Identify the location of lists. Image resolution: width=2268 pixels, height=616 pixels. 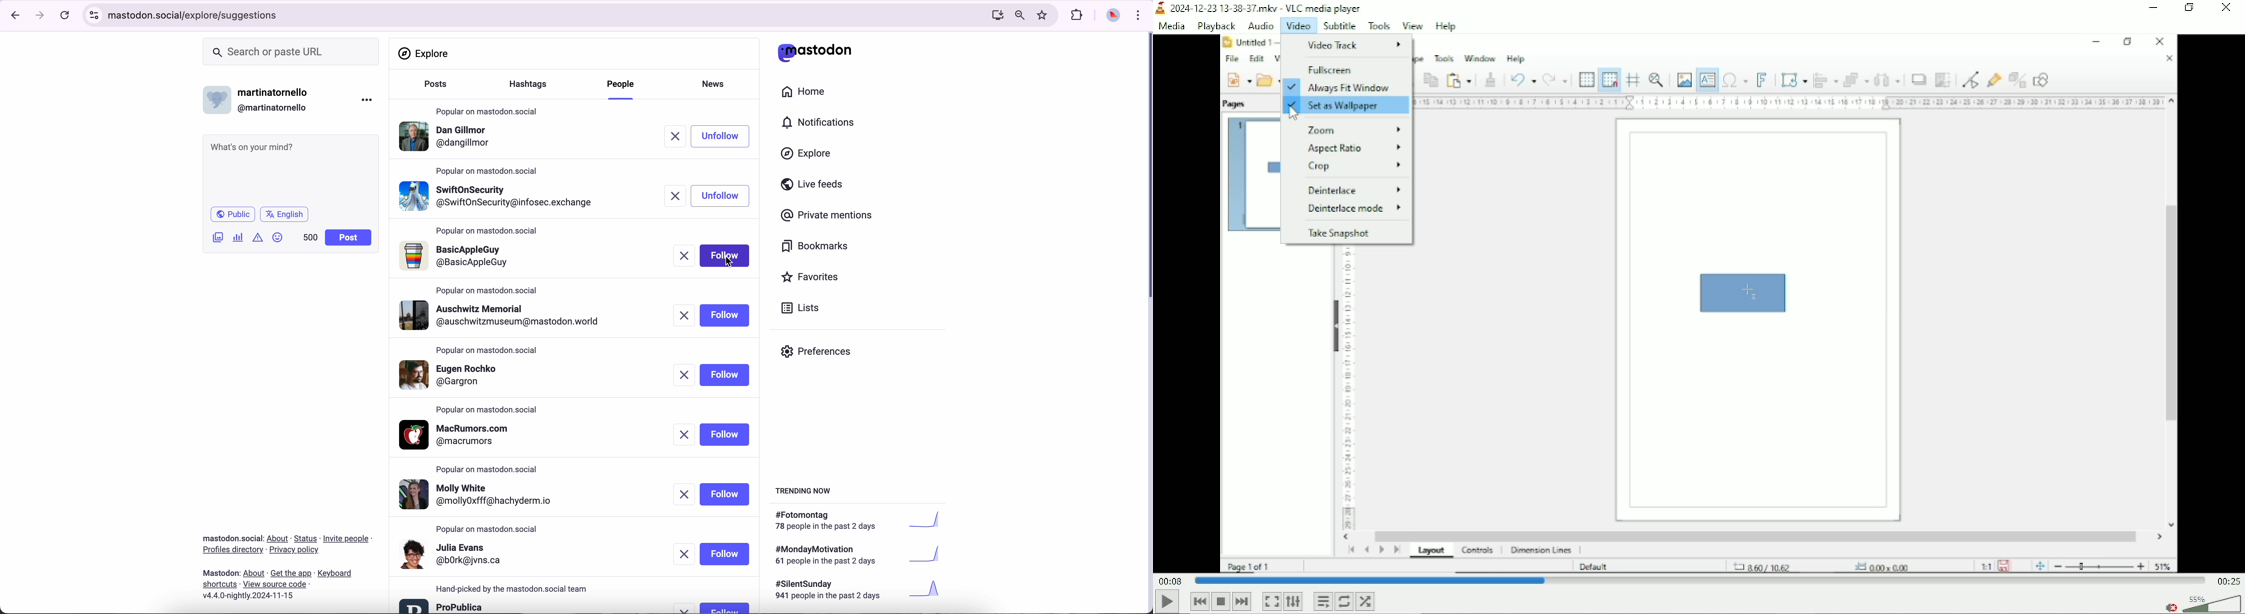
(797, 308).